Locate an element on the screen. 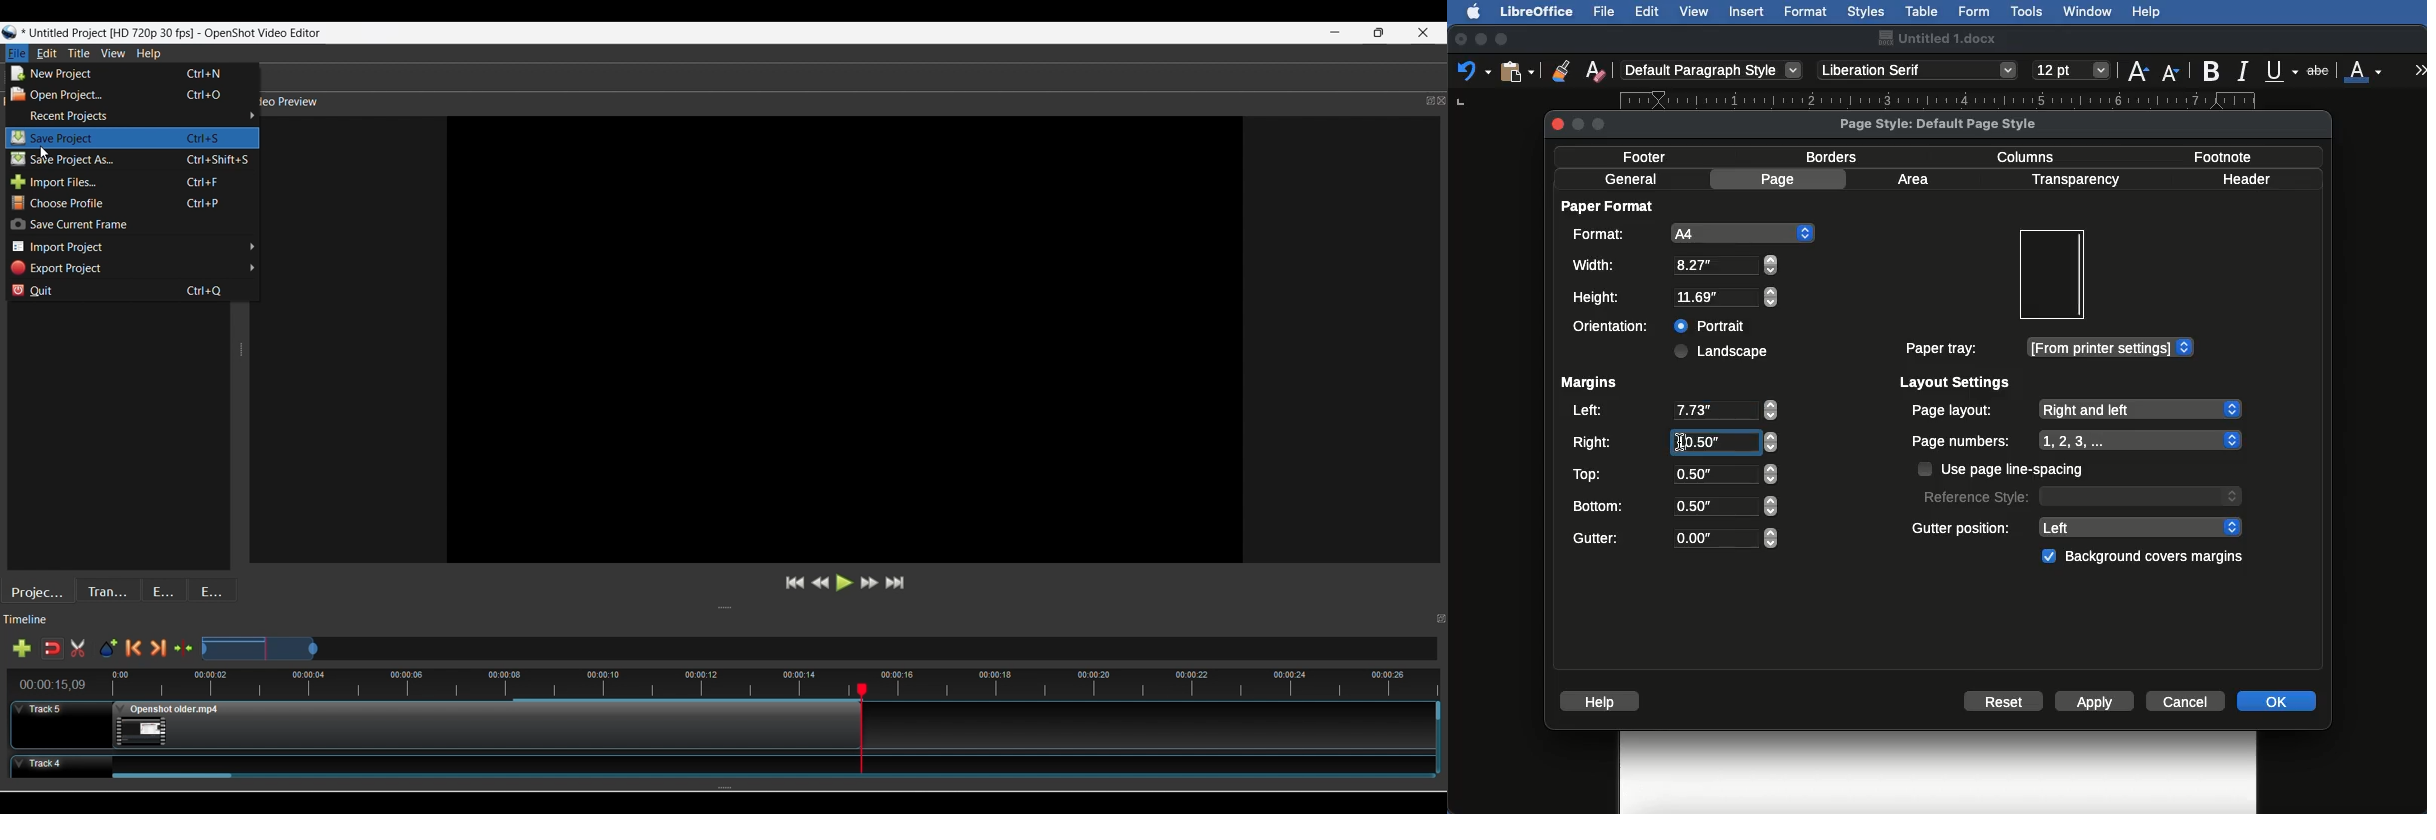  File is located at coordinates (1606, 11).